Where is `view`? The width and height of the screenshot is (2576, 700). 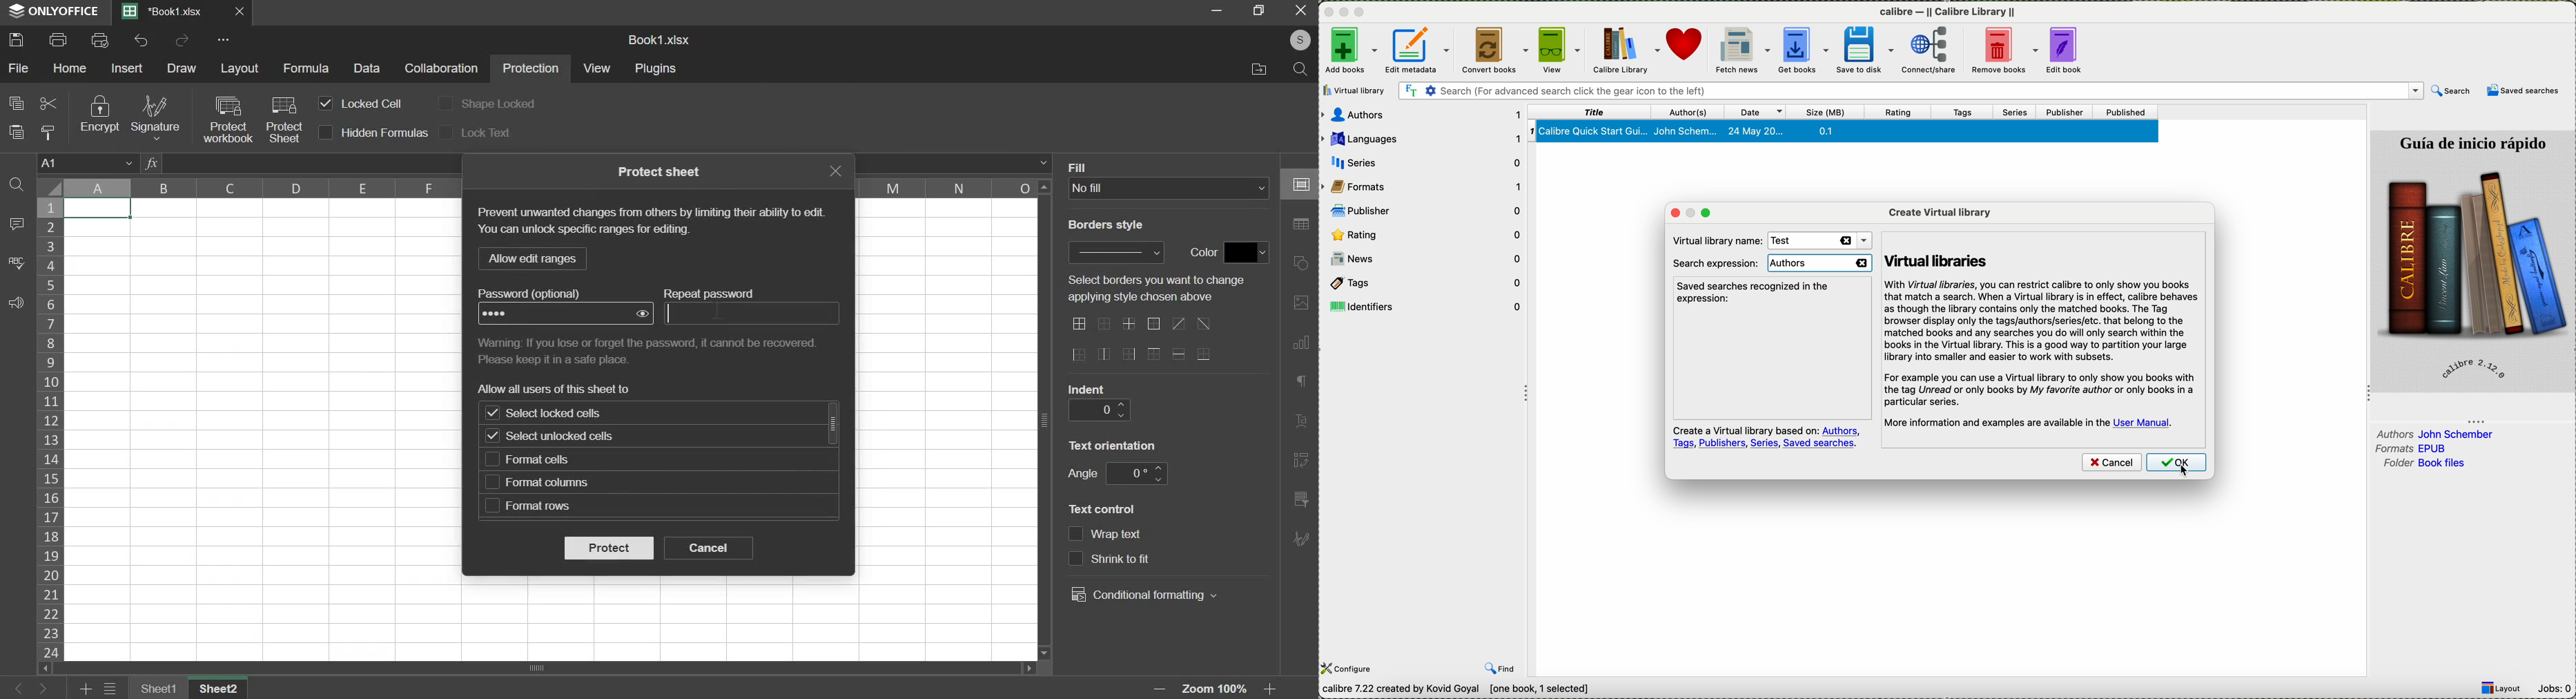 view is located at coordinates (598, 68).